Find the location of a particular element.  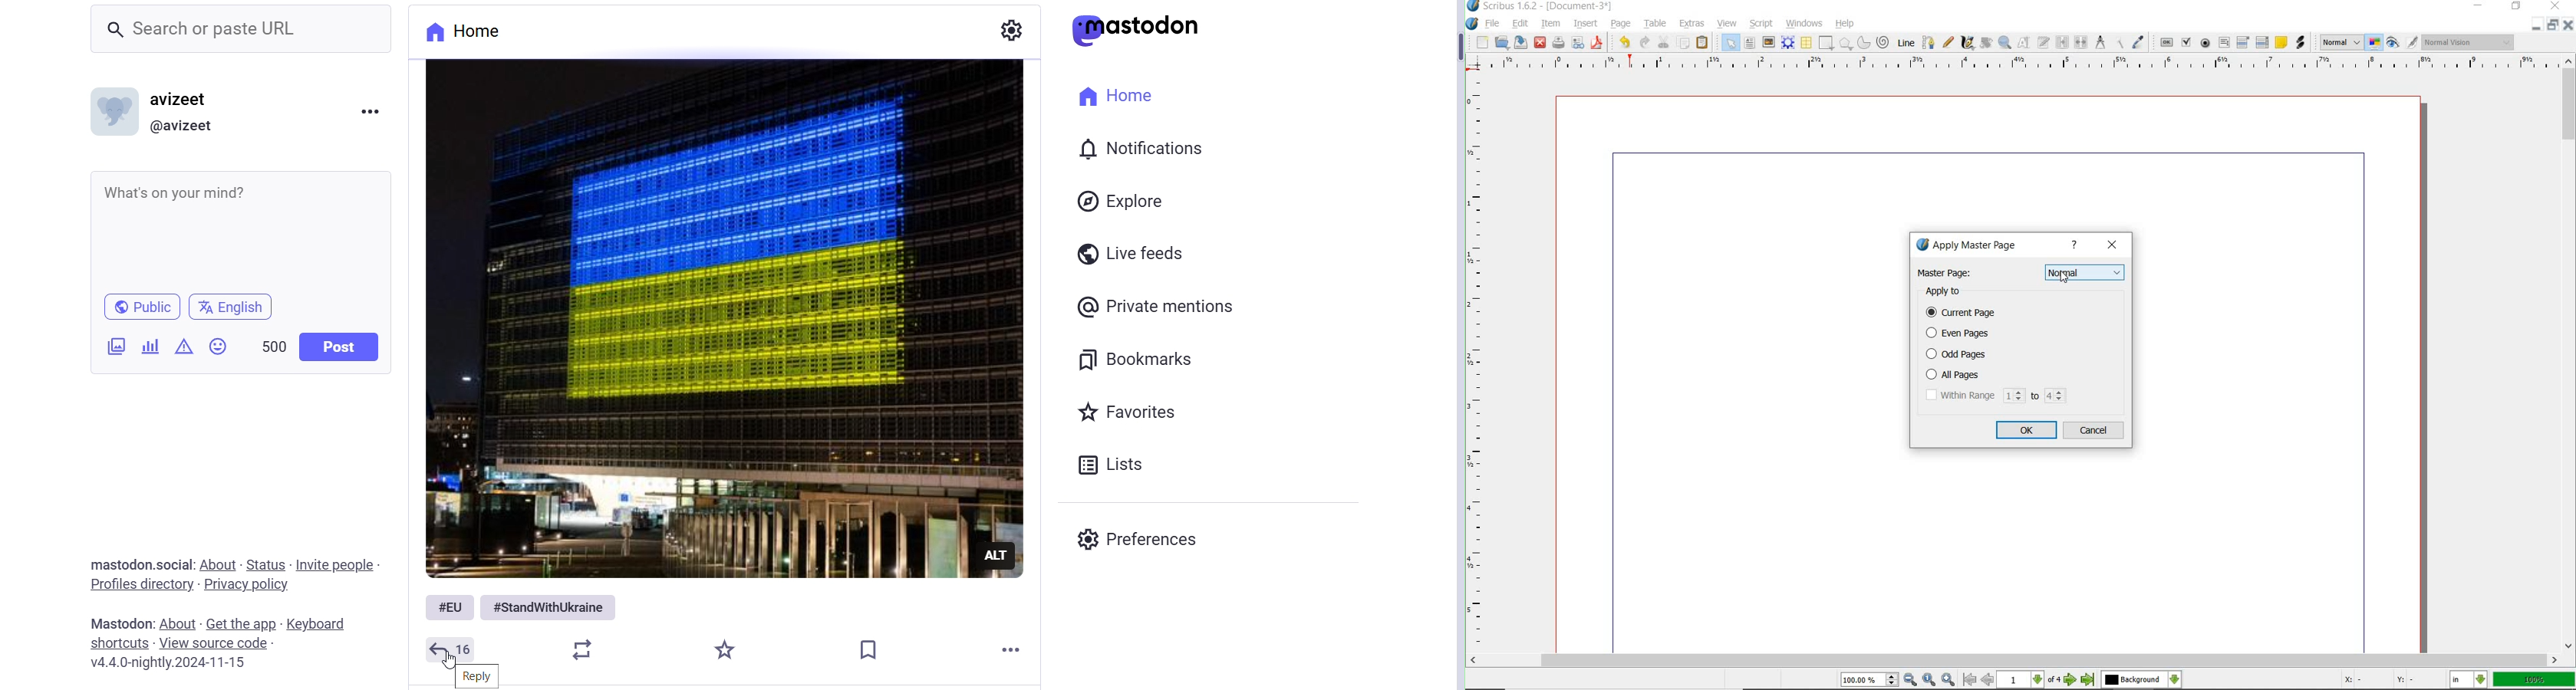

Bezier curve is located at coordinates (1929, 42).